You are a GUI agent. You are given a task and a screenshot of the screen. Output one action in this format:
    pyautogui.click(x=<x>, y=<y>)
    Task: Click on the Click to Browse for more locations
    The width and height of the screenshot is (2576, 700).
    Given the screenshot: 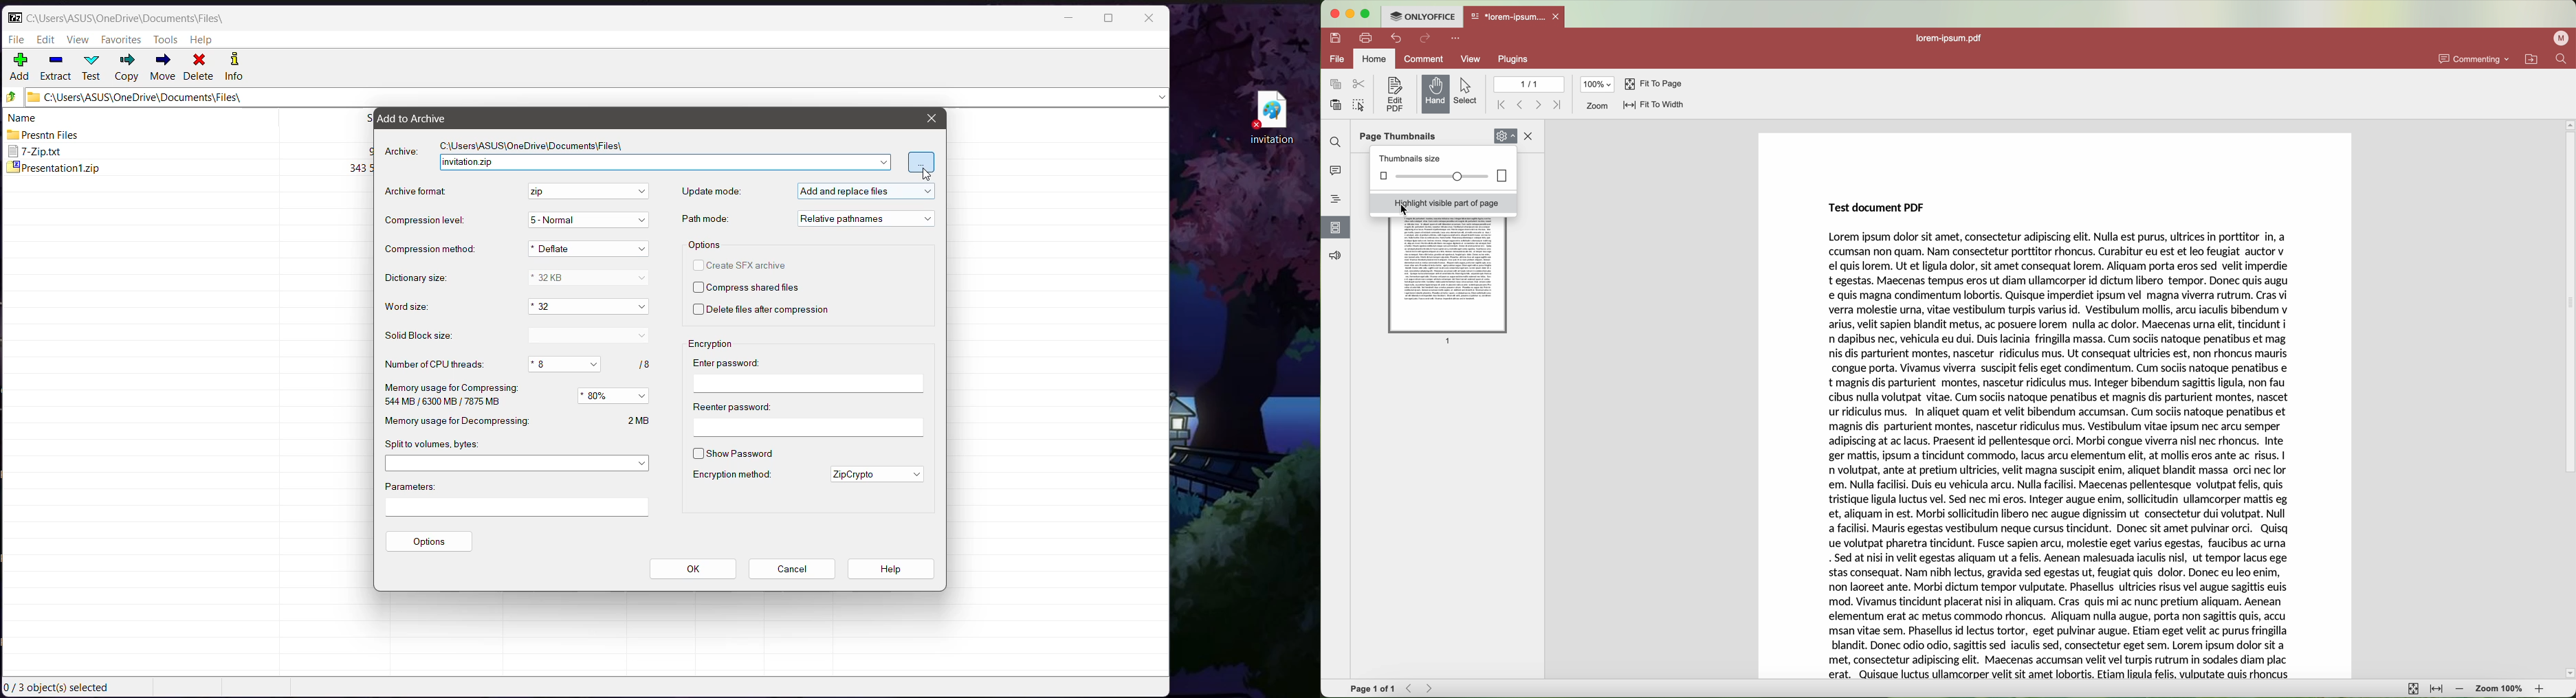 What is the action you would take?
    pyautogui.click(x=922, y=162)
    